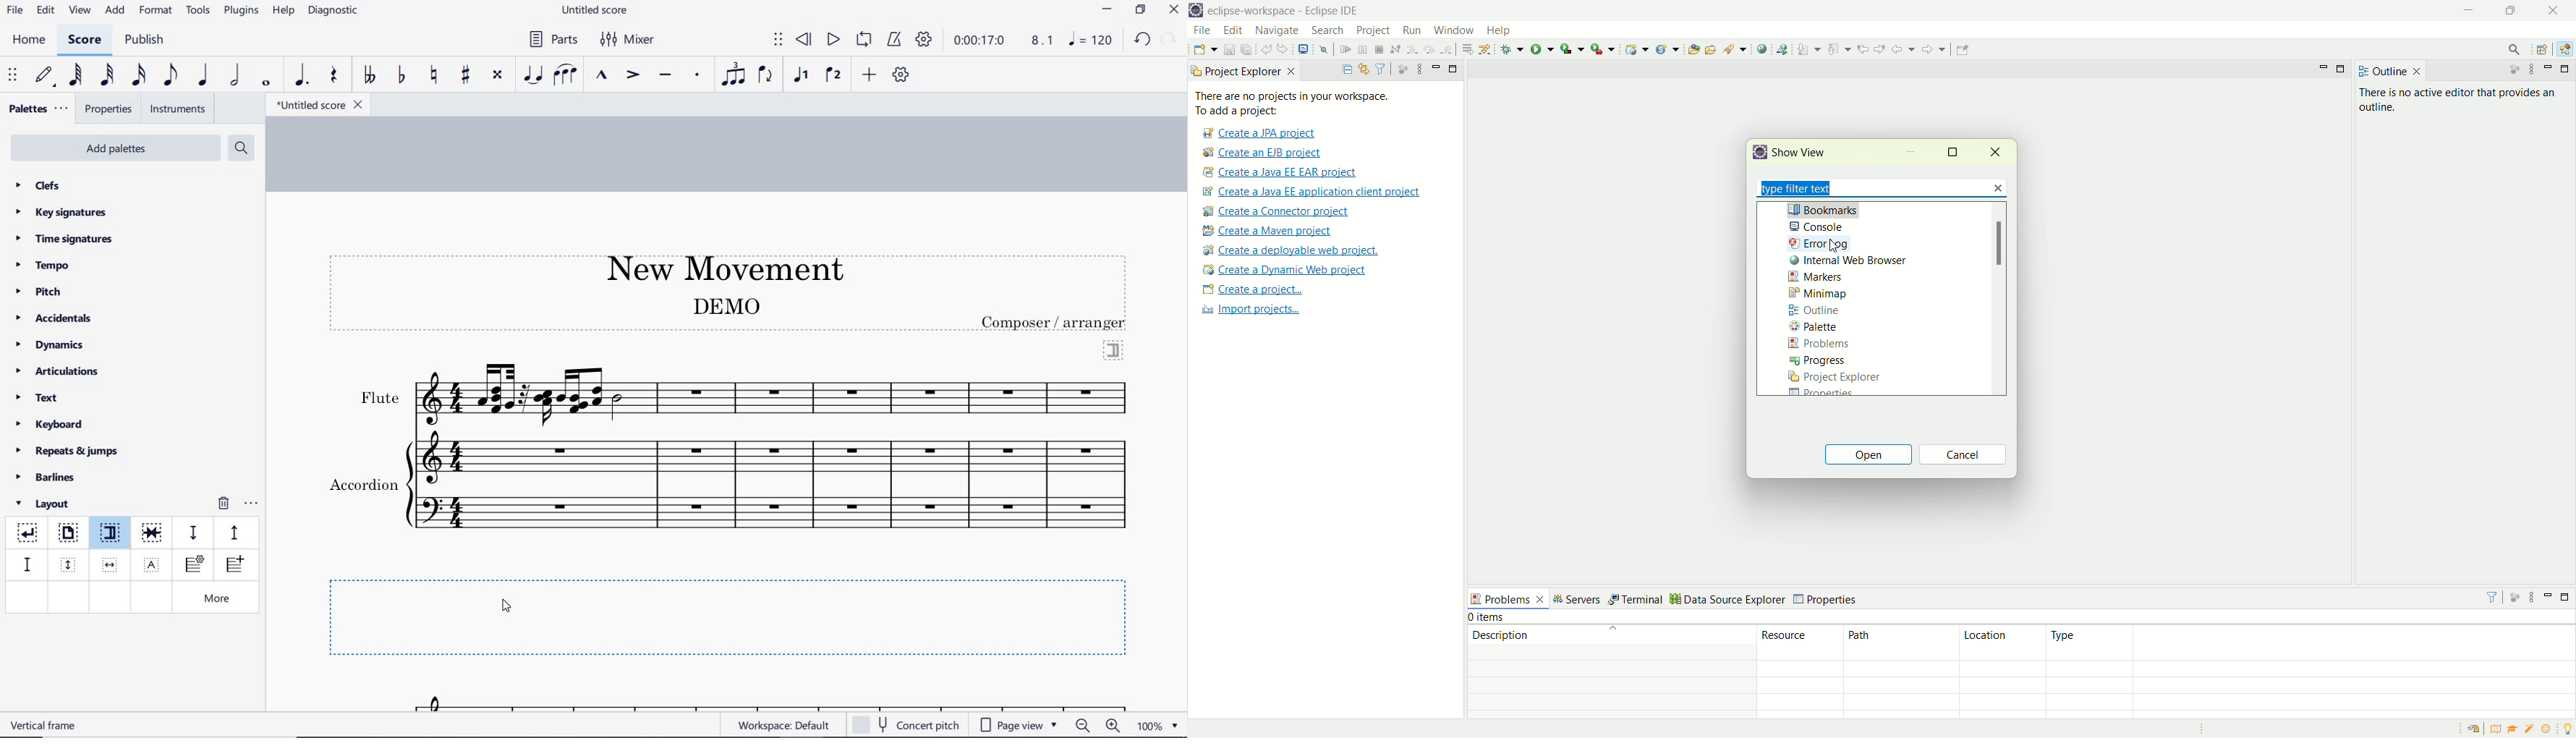  What do you see at coordinates (300, 76) in the screenshot?
I see `augmentation dot` at bounding box center [300, 76].